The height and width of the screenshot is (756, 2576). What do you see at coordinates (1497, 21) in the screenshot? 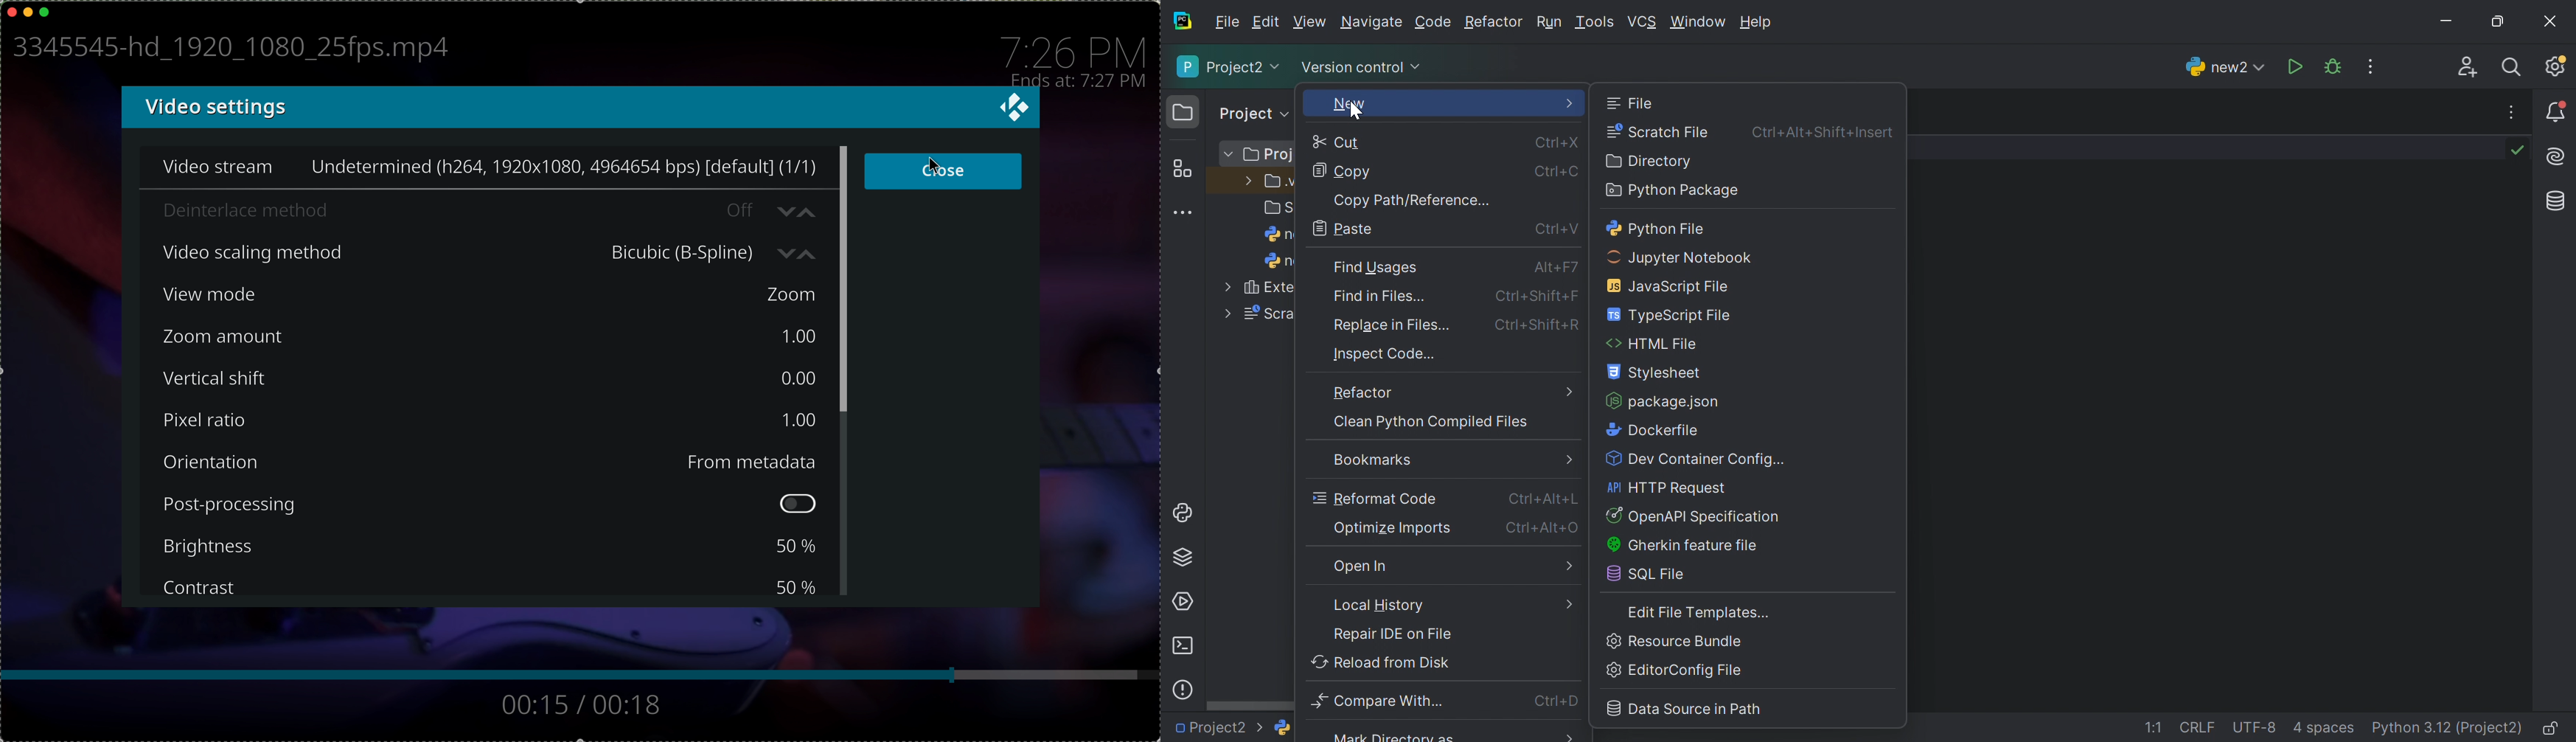
I see `Refactor` at bounding box center [1497, 21].